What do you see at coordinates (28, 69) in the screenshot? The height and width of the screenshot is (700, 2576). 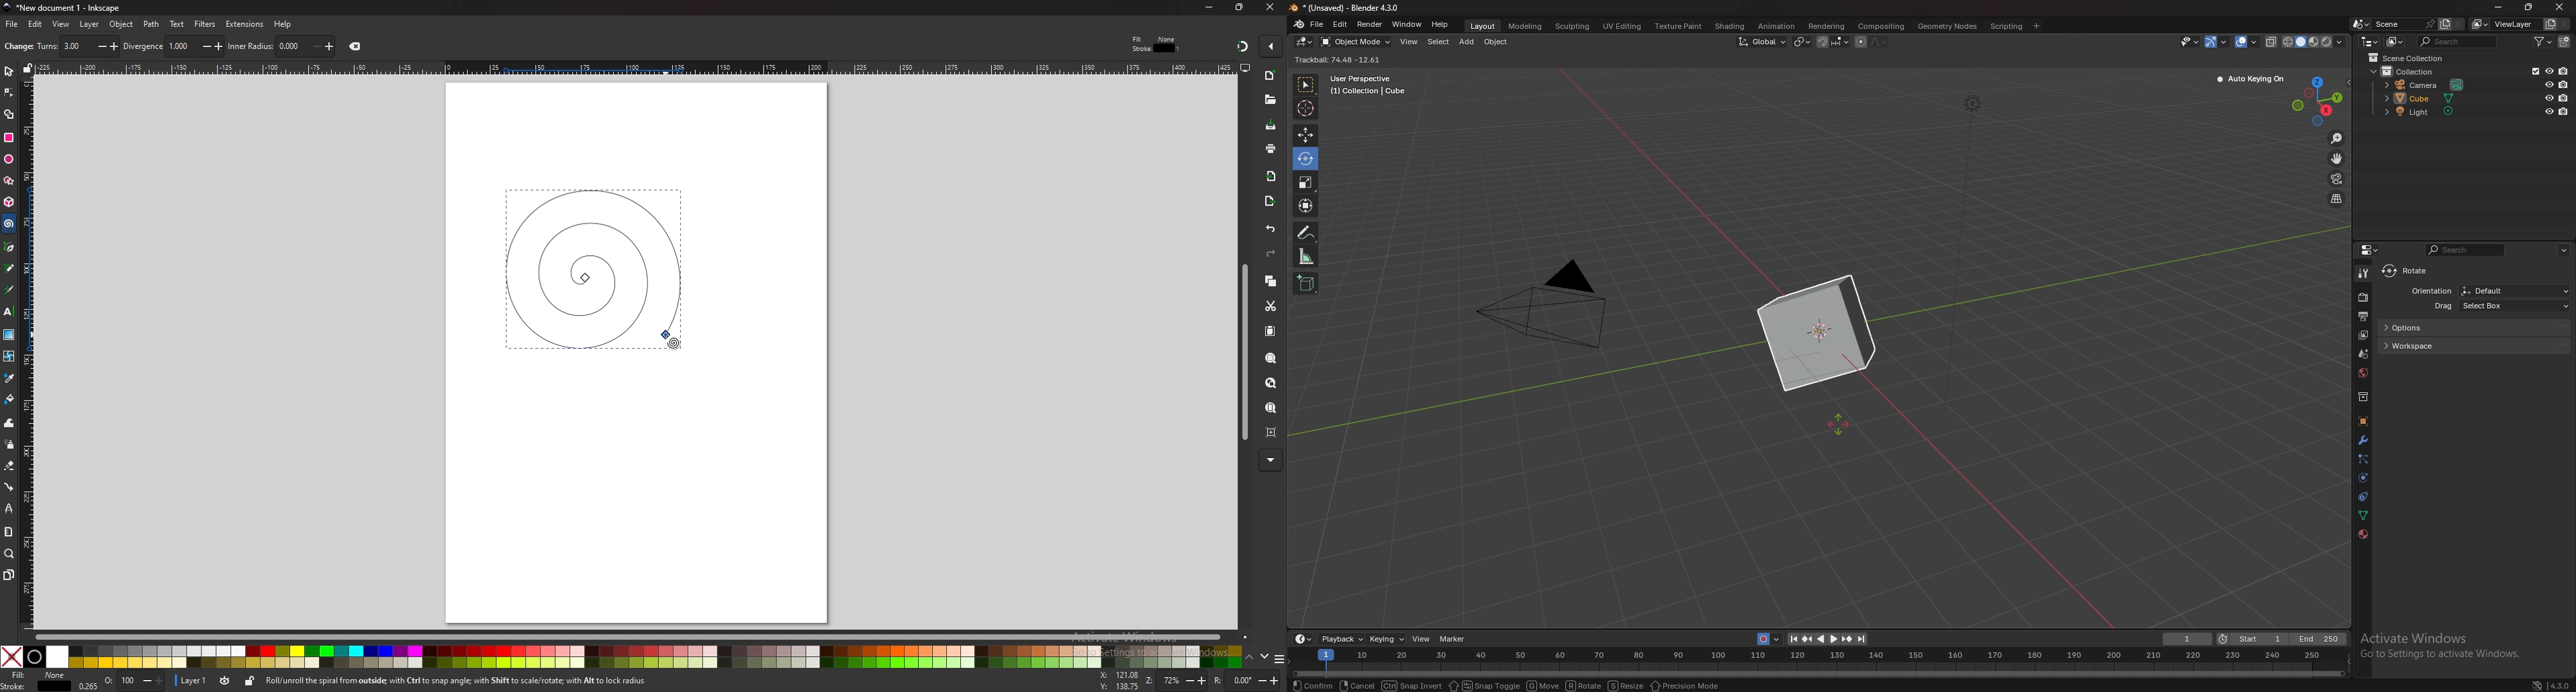 I see `lock guides` at bounding box center [28, 69].